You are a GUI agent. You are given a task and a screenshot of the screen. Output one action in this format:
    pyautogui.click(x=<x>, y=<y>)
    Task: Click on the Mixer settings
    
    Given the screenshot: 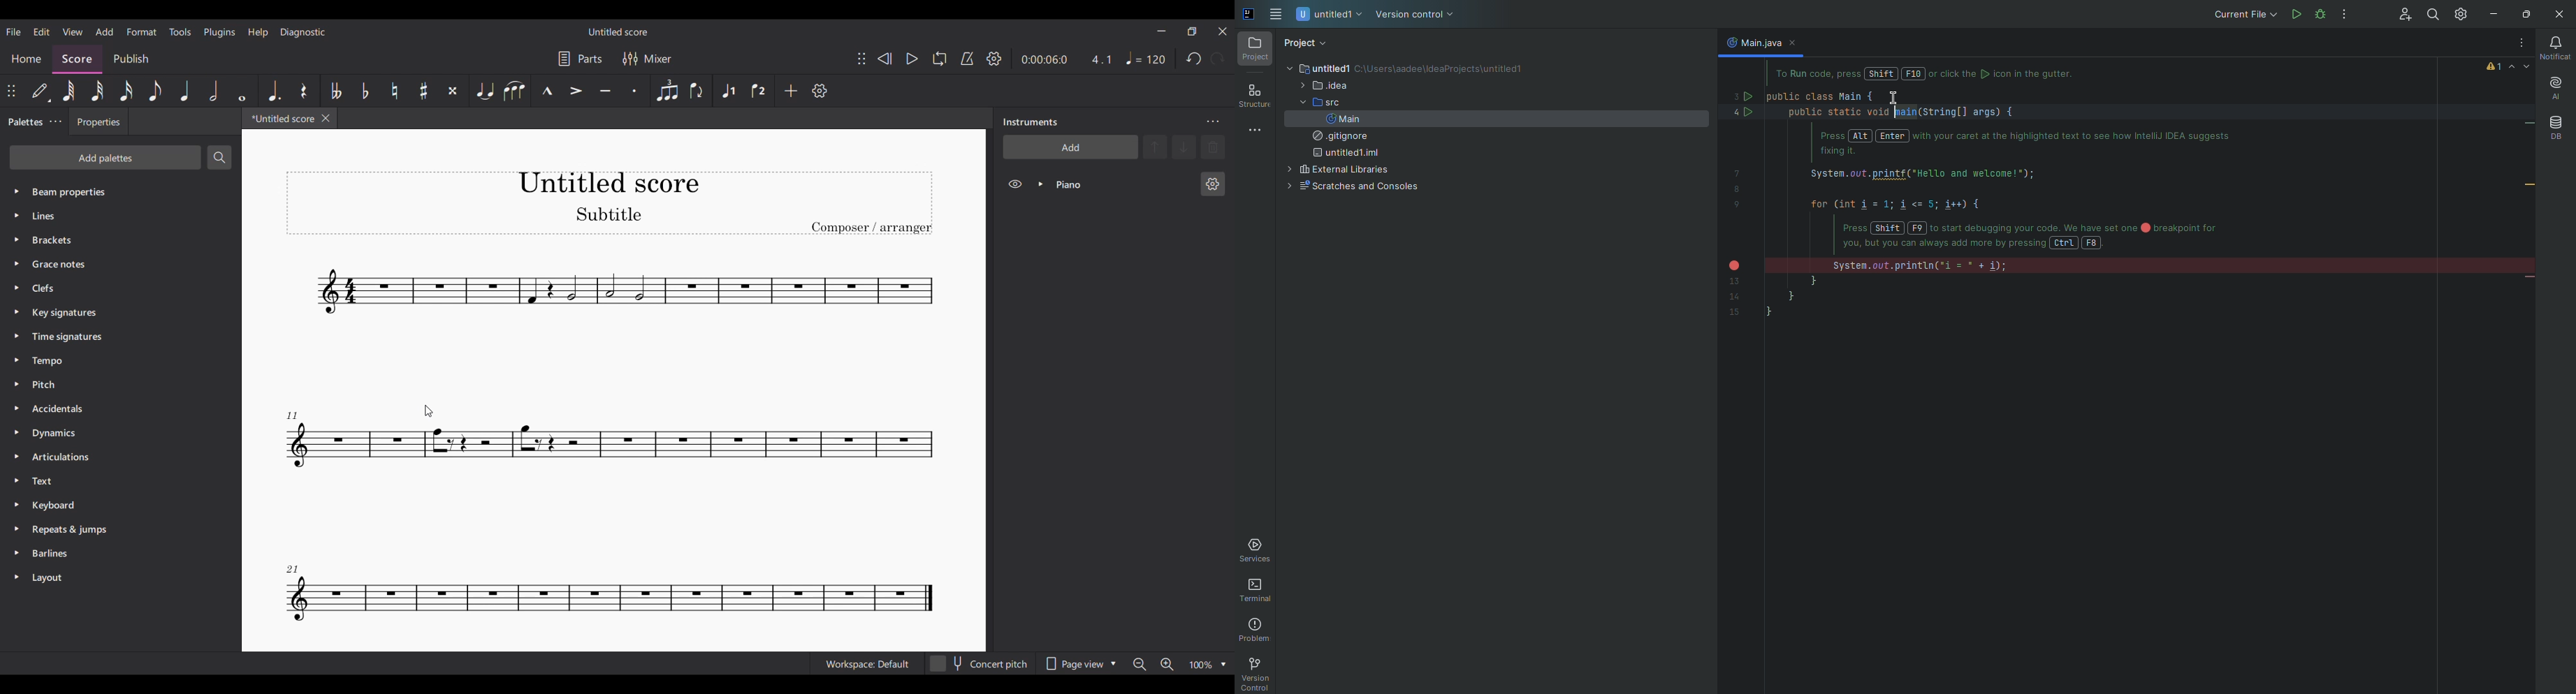 What is the action you would take?
    pyautogui.click(x=648, y=58)
    